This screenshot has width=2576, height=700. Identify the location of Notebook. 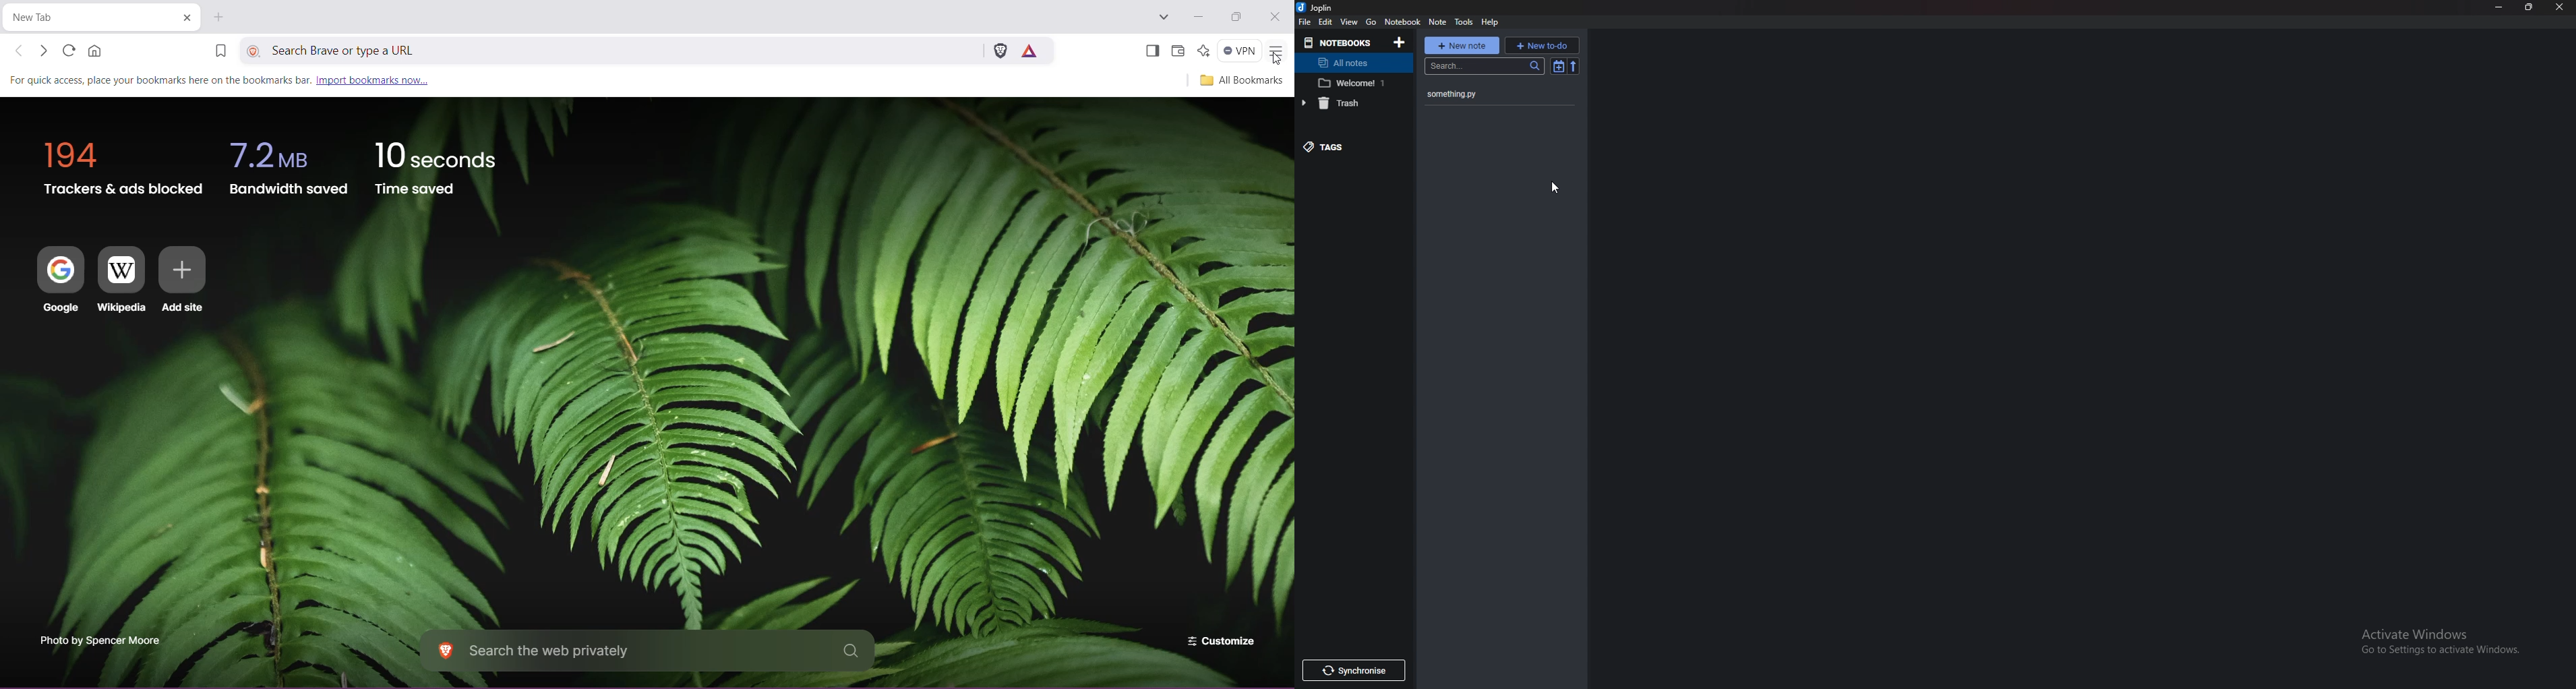
(1351, 83).